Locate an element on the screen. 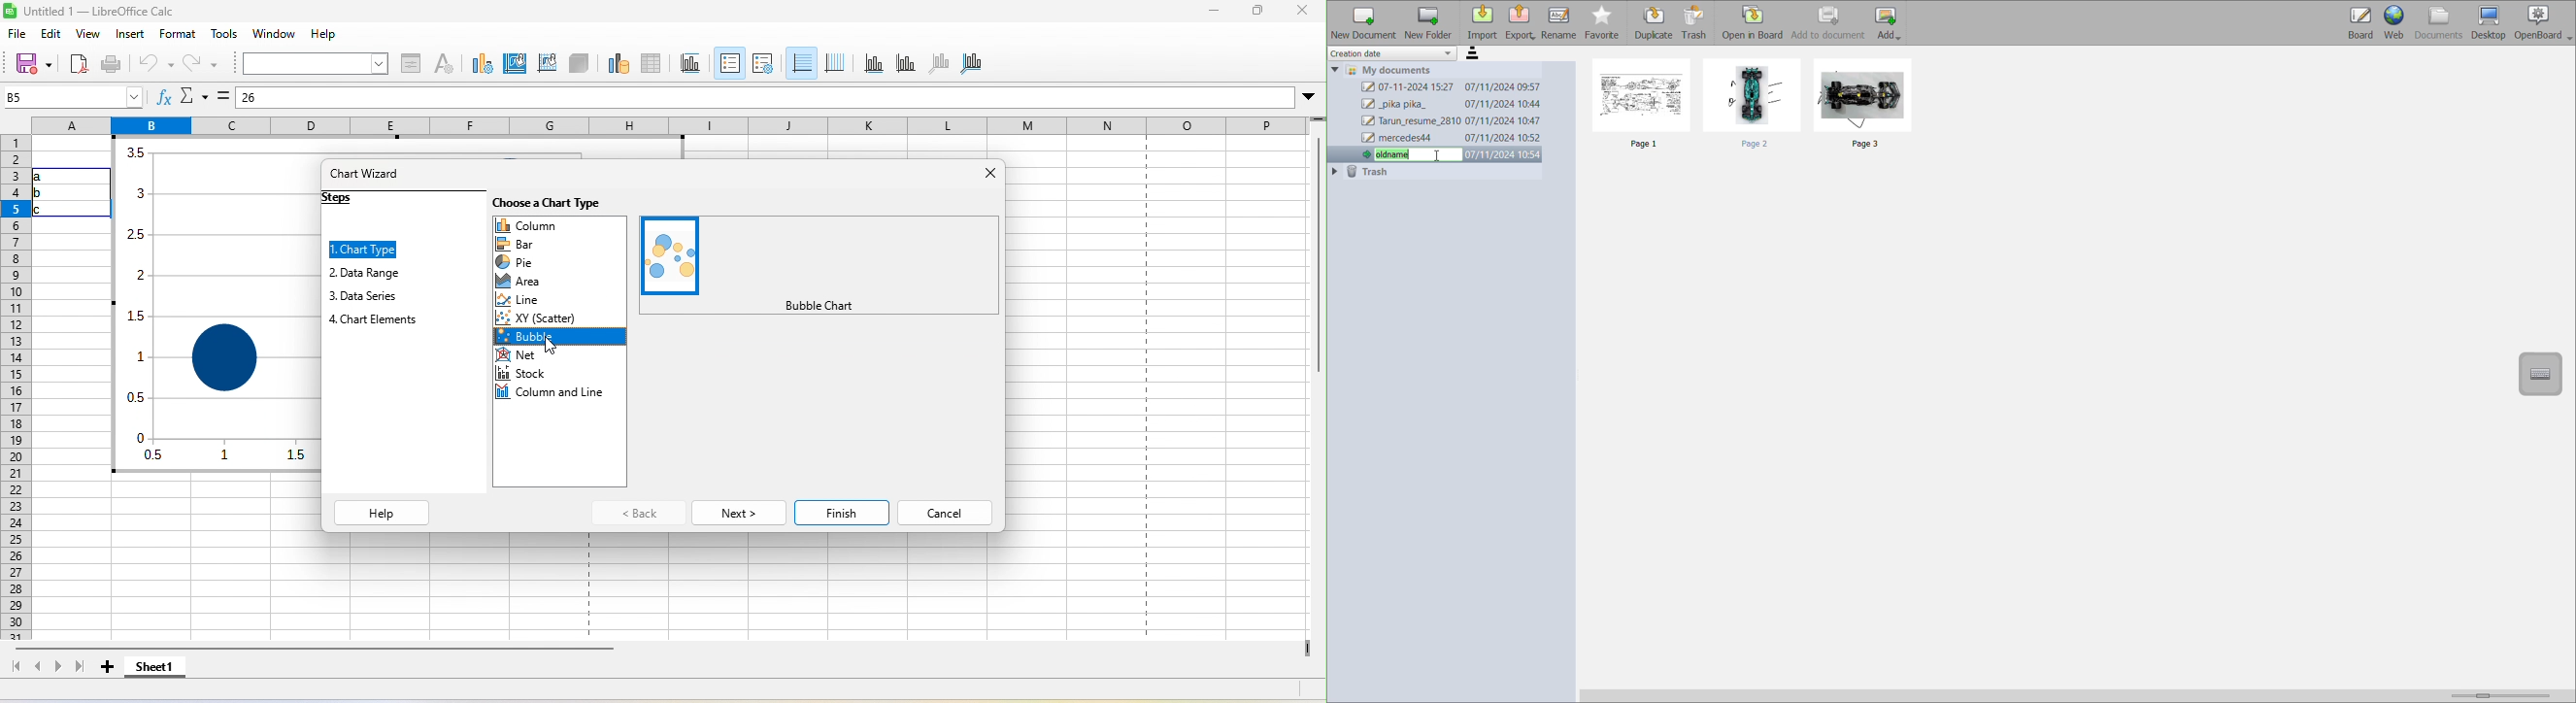 This screenshot has height=728, width=2576. formula is located at coordinates (224, 94).